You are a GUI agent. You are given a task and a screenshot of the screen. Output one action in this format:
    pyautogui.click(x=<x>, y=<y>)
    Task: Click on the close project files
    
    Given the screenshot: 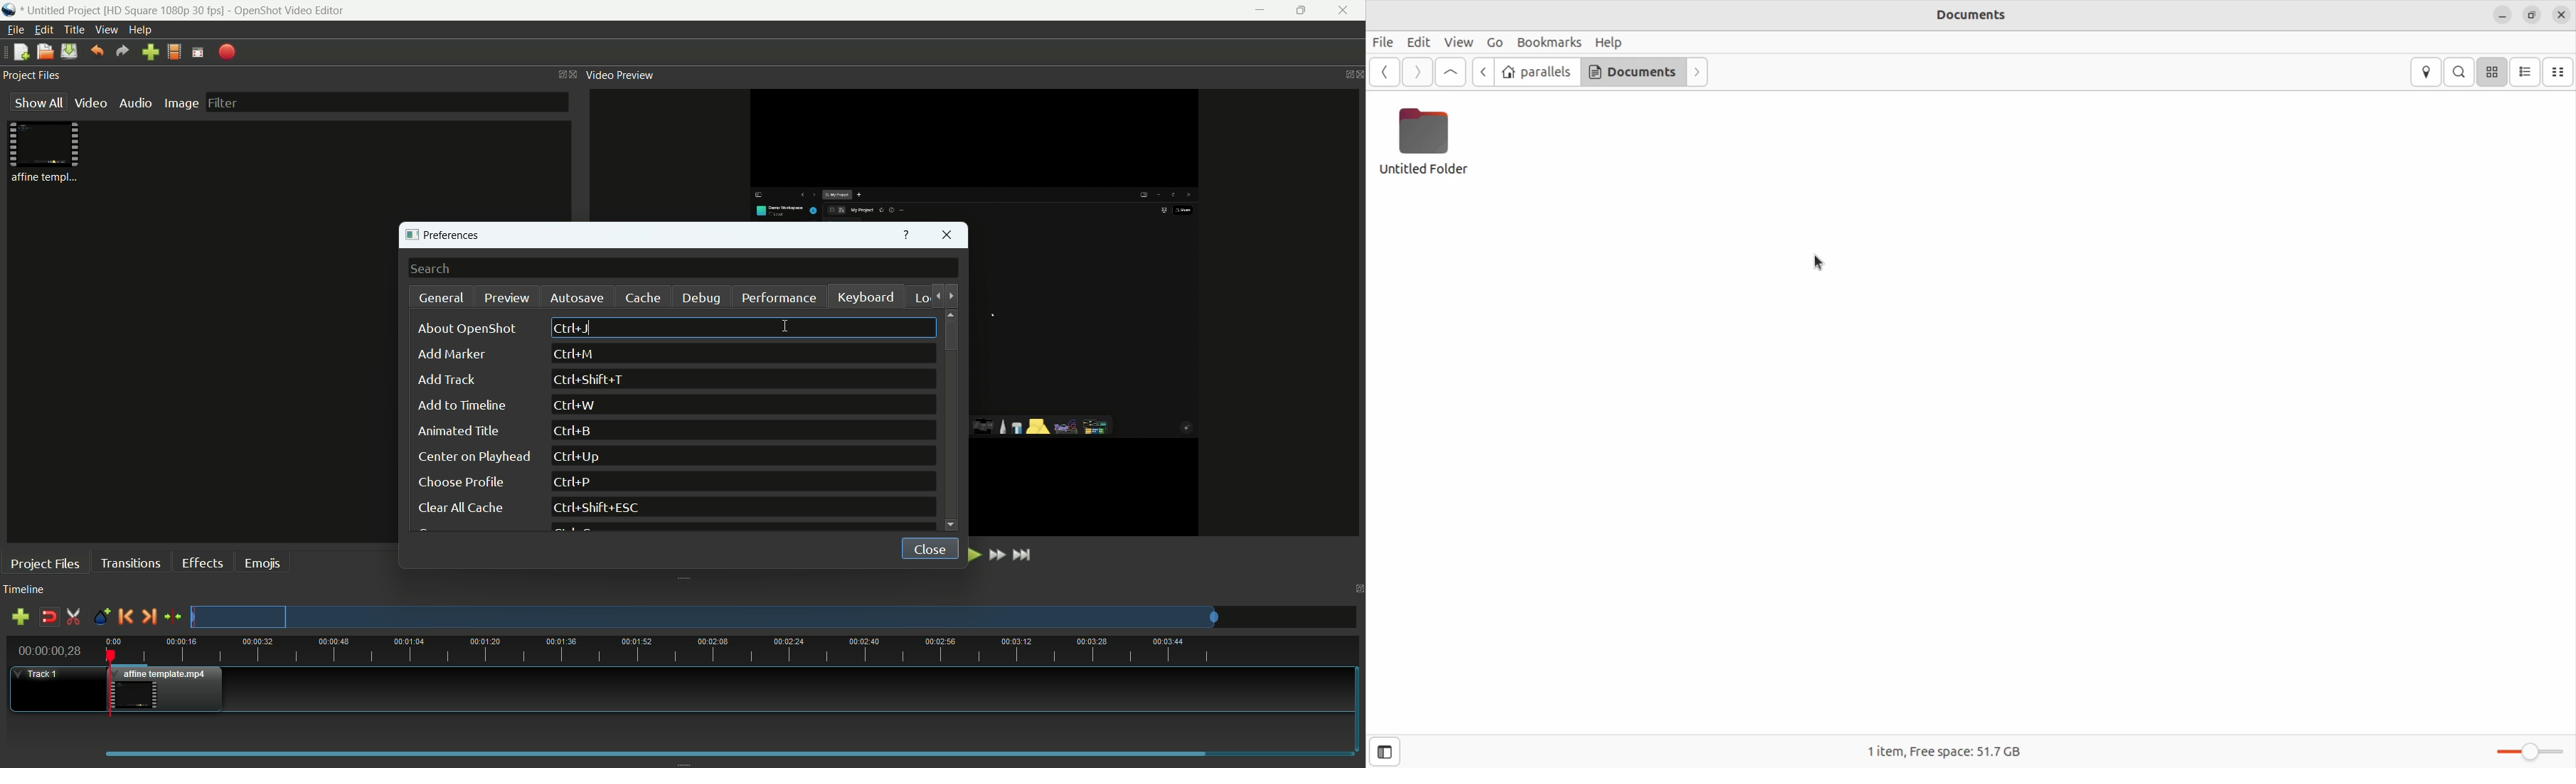 What is the action you would take?
    pyautogui.click(x=570, y=75)
    